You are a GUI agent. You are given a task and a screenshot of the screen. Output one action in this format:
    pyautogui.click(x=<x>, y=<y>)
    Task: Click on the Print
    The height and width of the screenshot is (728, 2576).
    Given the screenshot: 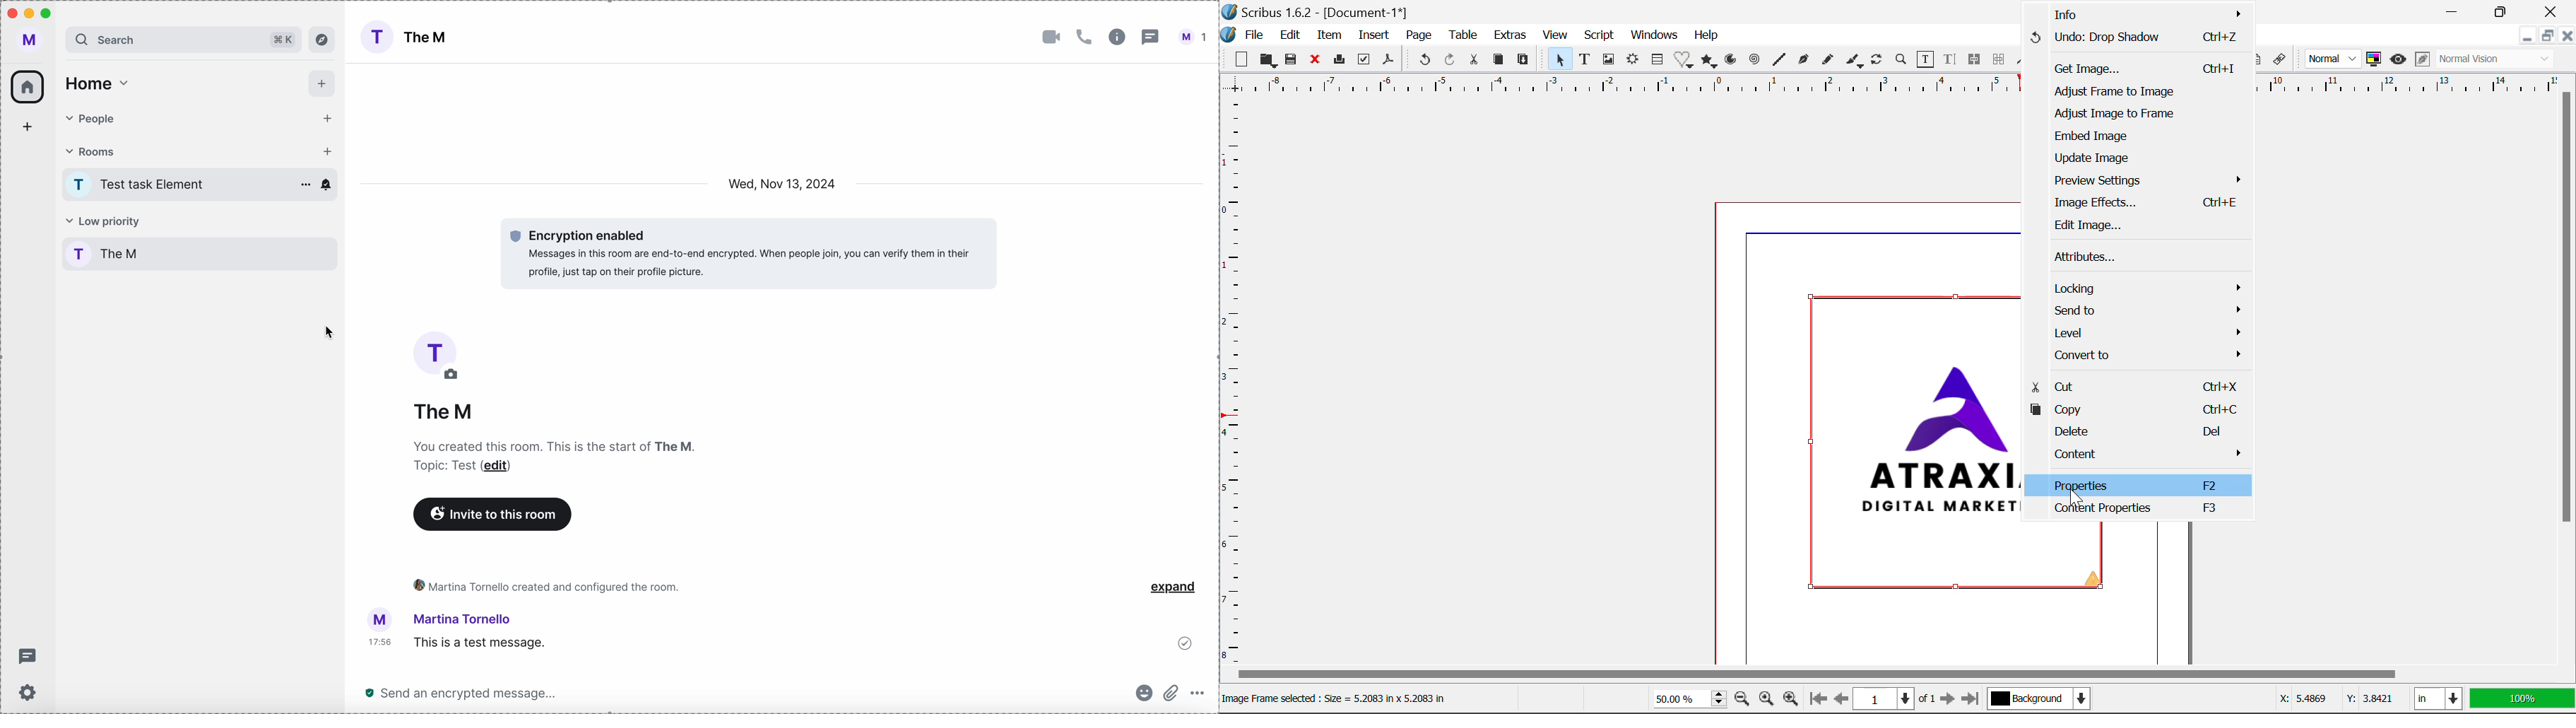 What is the action you would take?
    pyautogui.click(x=1342, y=61)
    